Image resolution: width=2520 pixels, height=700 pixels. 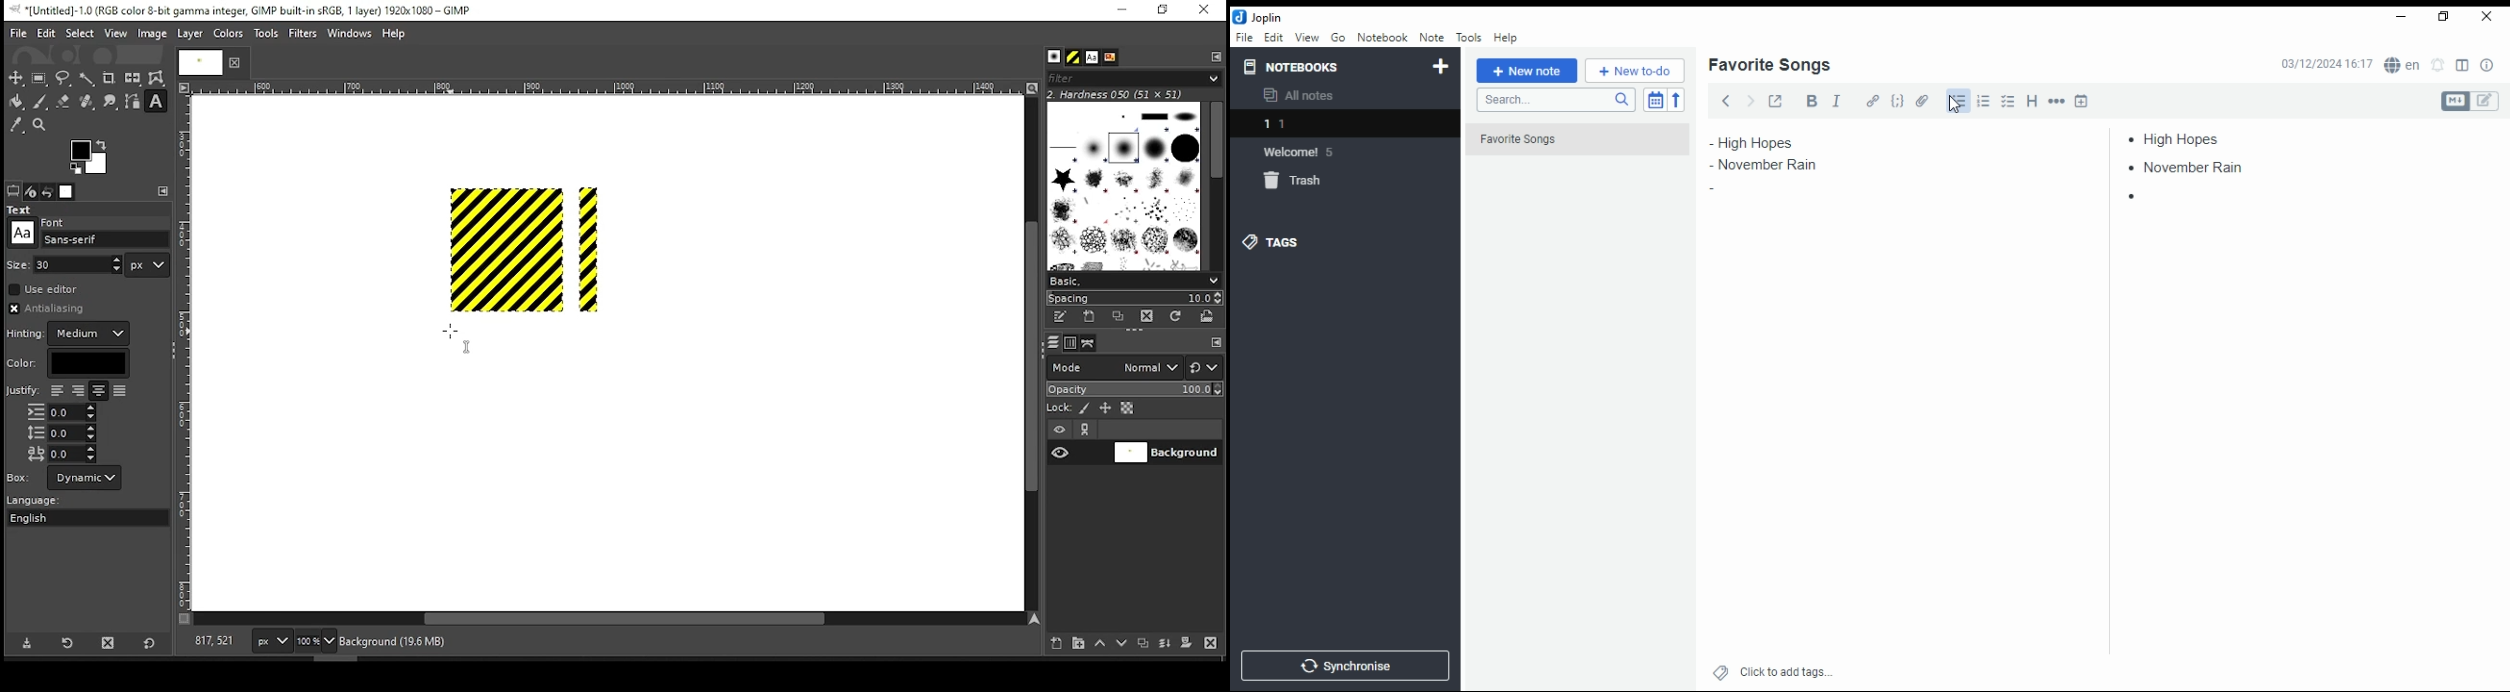 I want to click on , so click(x=197, y=62).